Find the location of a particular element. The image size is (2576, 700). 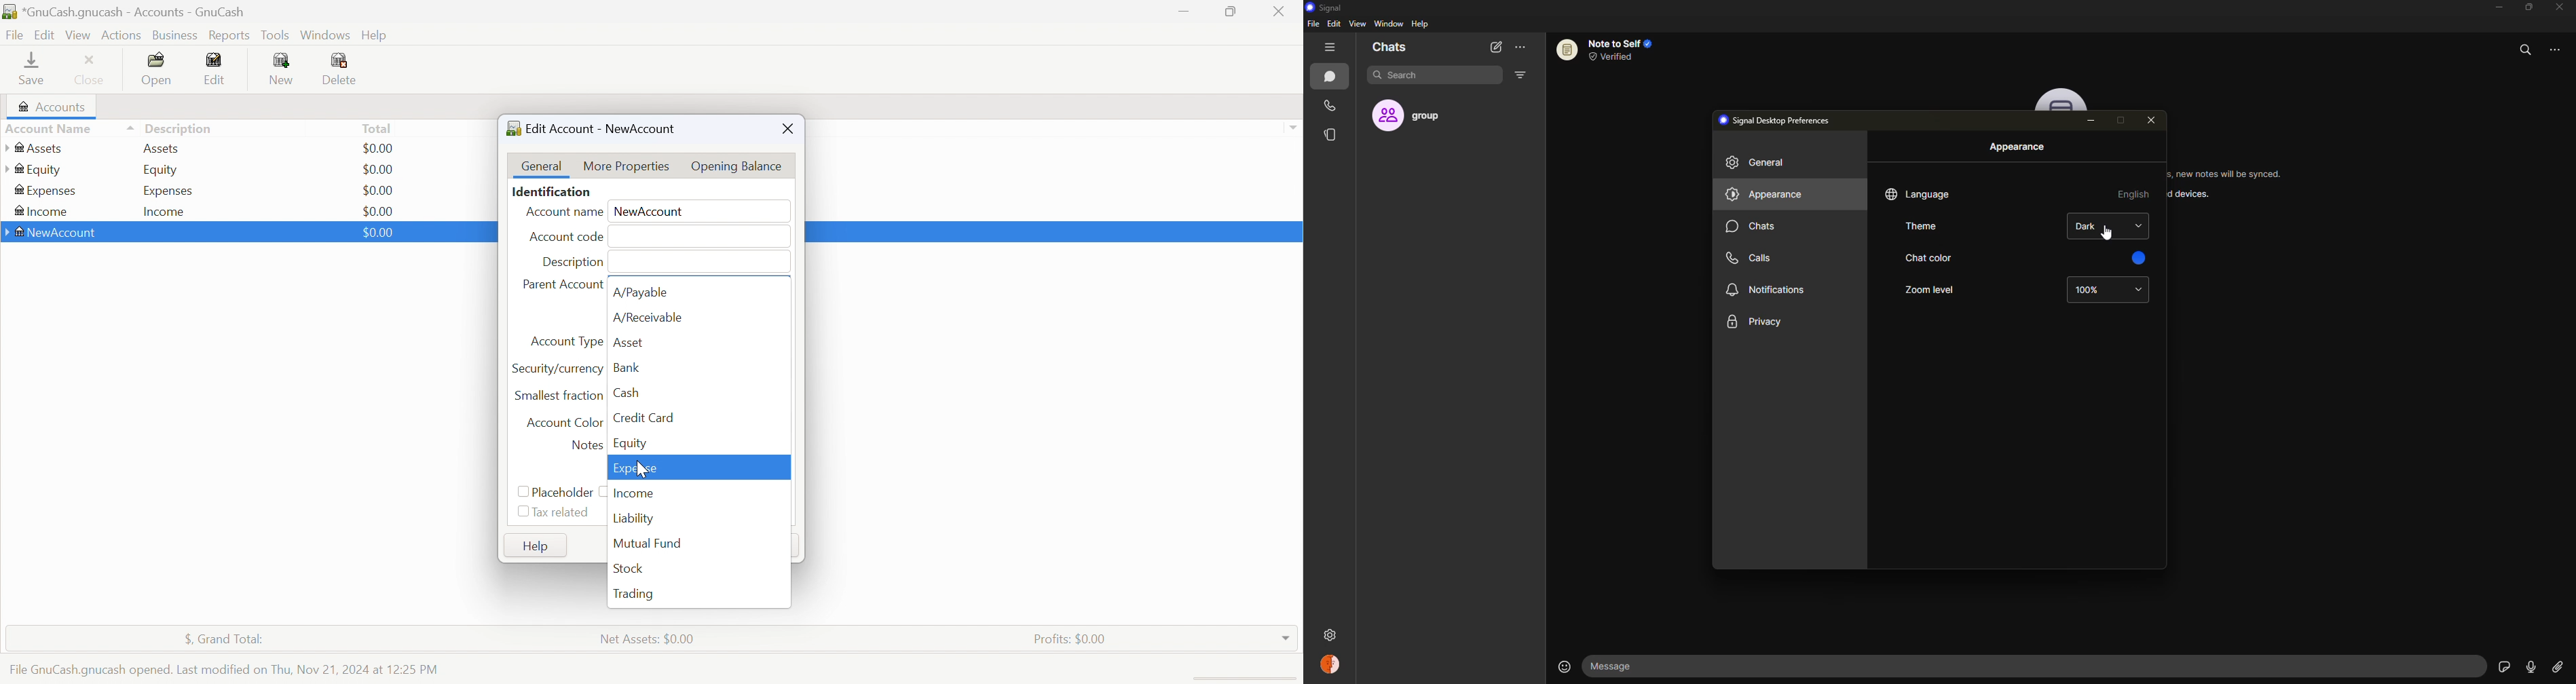

Expenses is located at coordinates (168, 191).